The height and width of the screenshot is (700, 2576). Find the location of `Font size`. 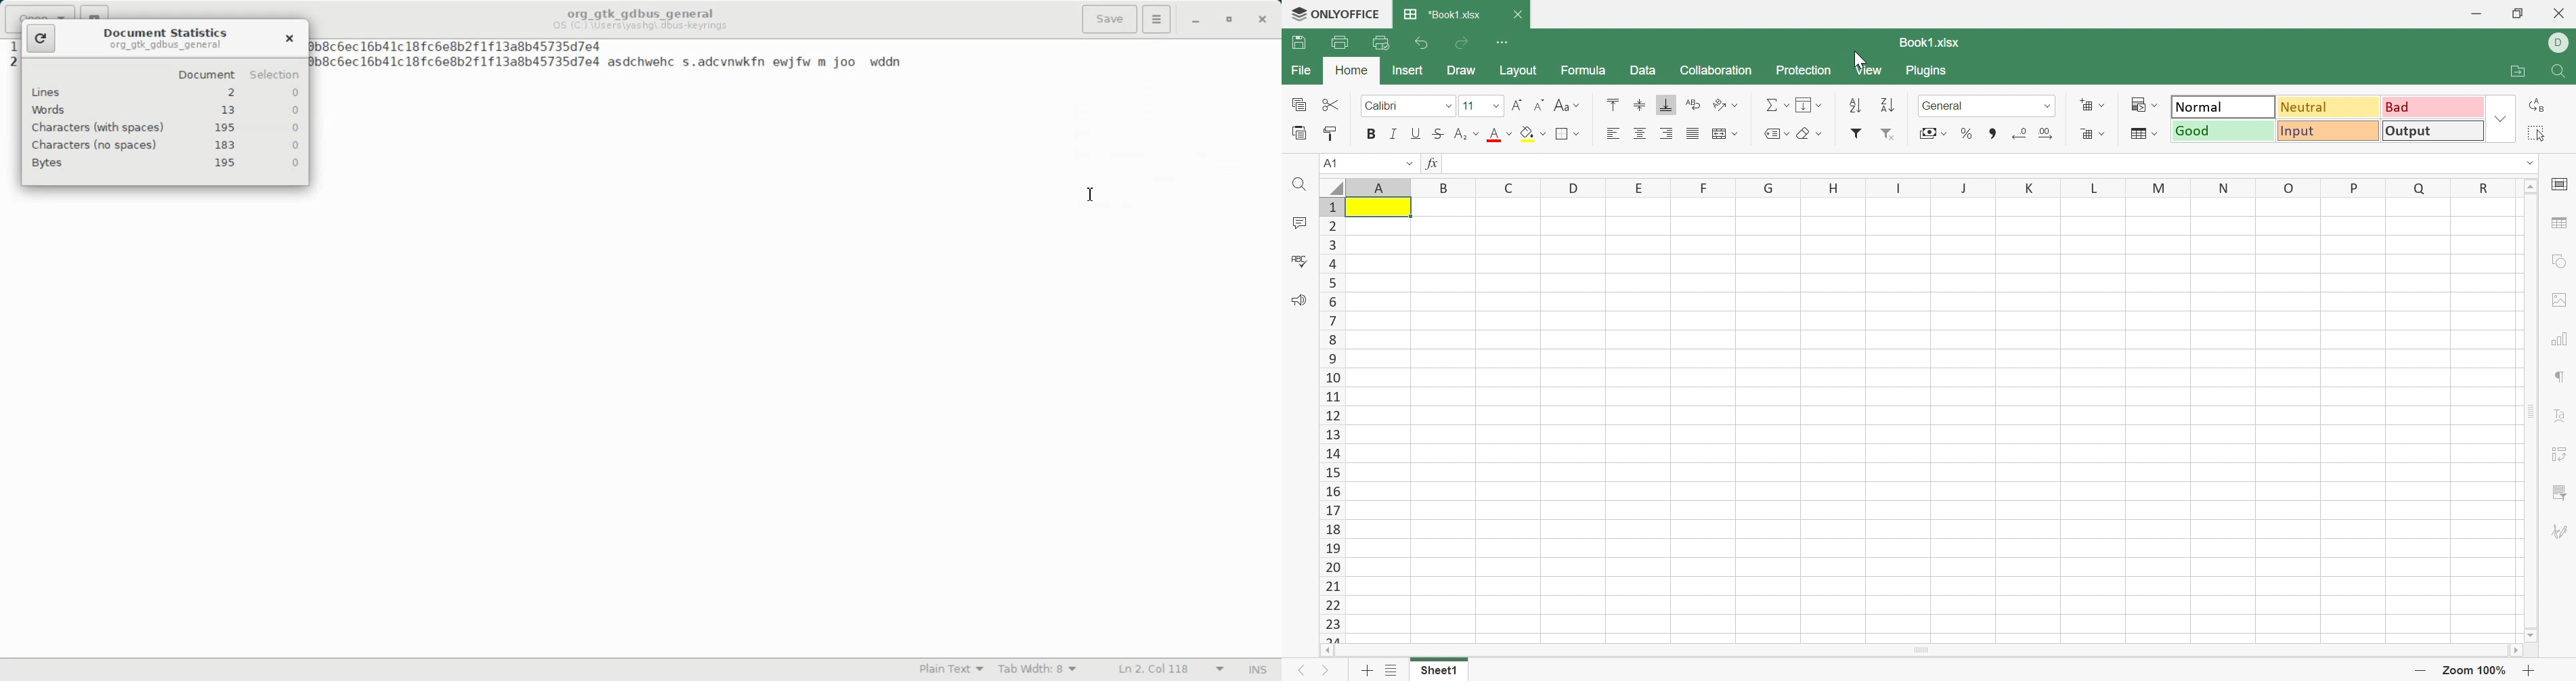

Font size is located at coordinates (1481, 104).